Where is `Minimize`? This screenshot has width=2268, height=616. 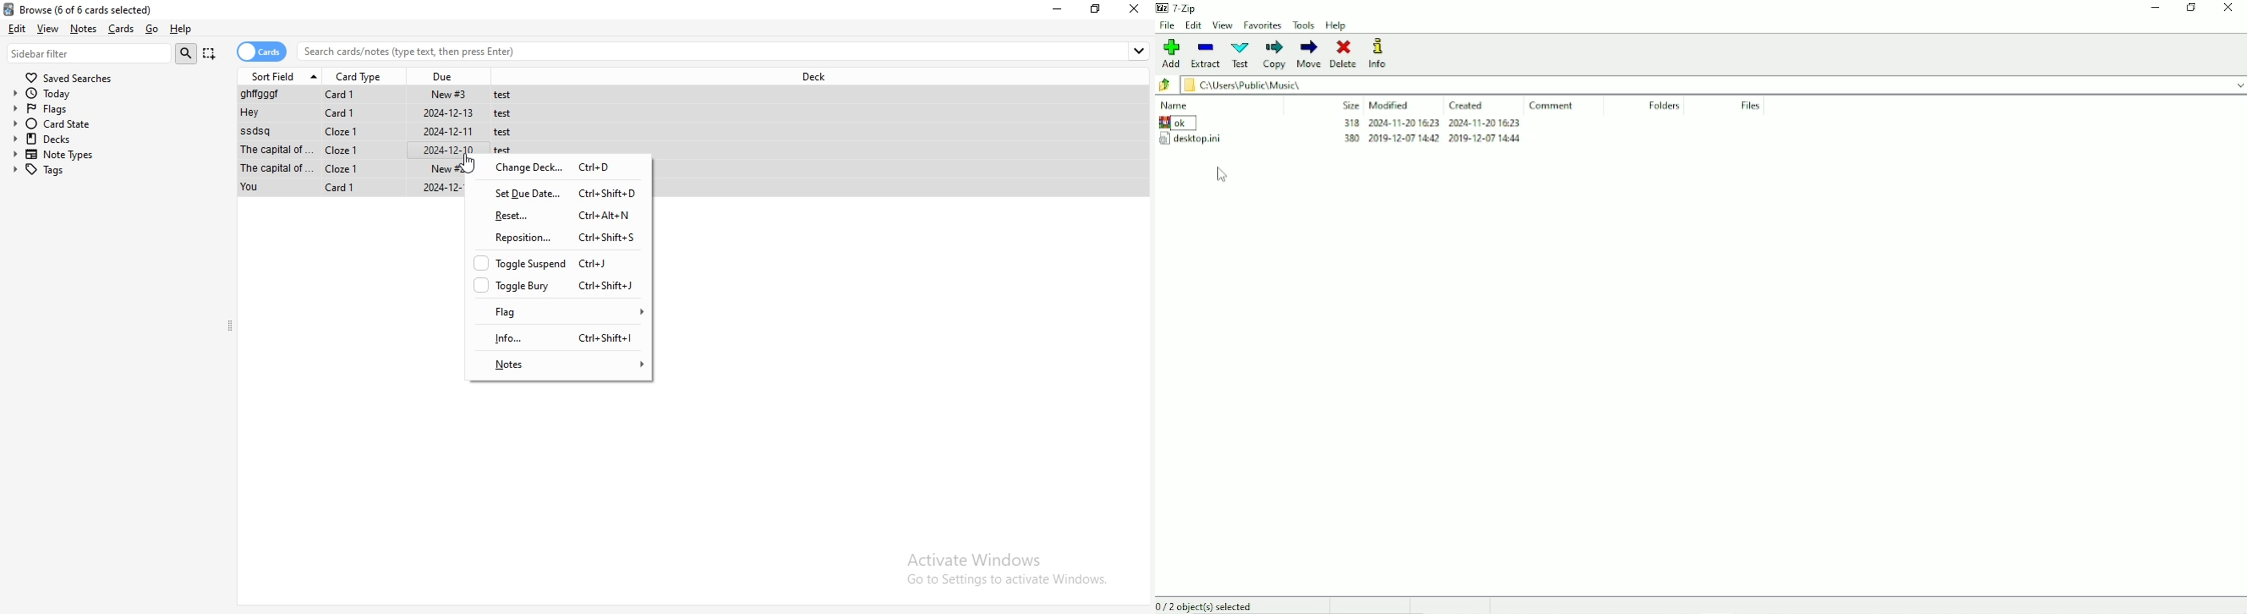
Minimize is located at coordinates (2156, 8).